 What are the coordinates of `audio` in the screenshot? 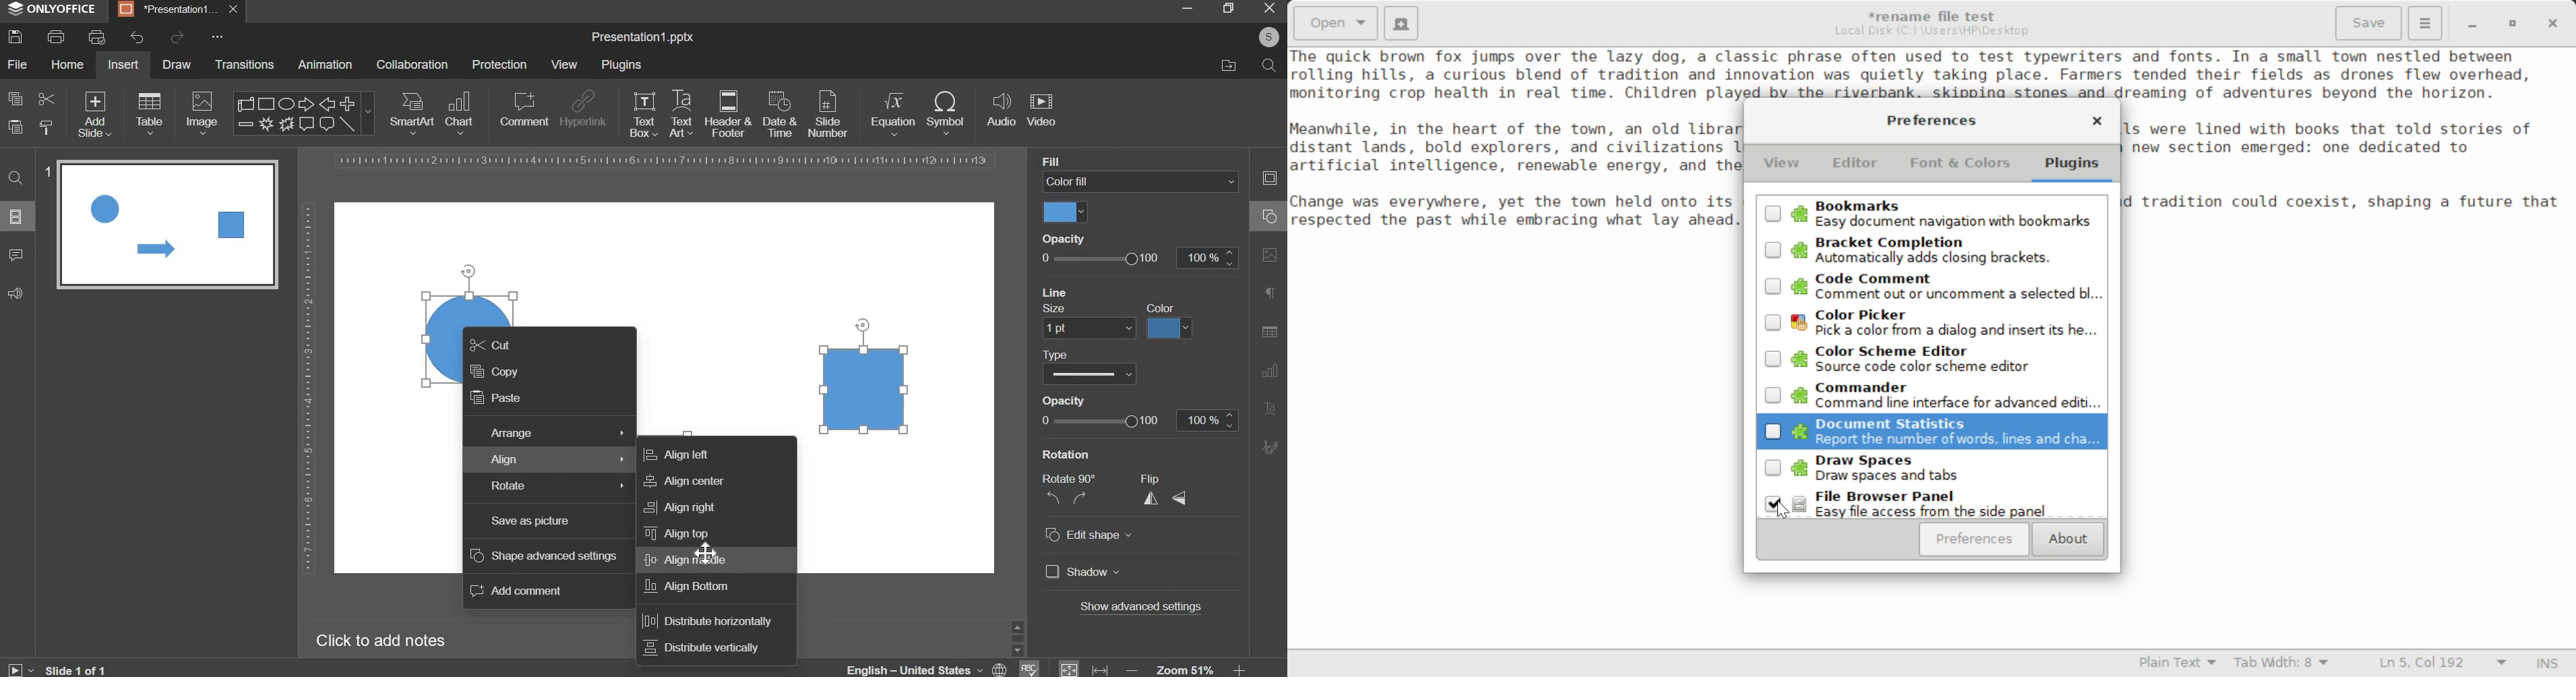 It's located at (1002, 111).